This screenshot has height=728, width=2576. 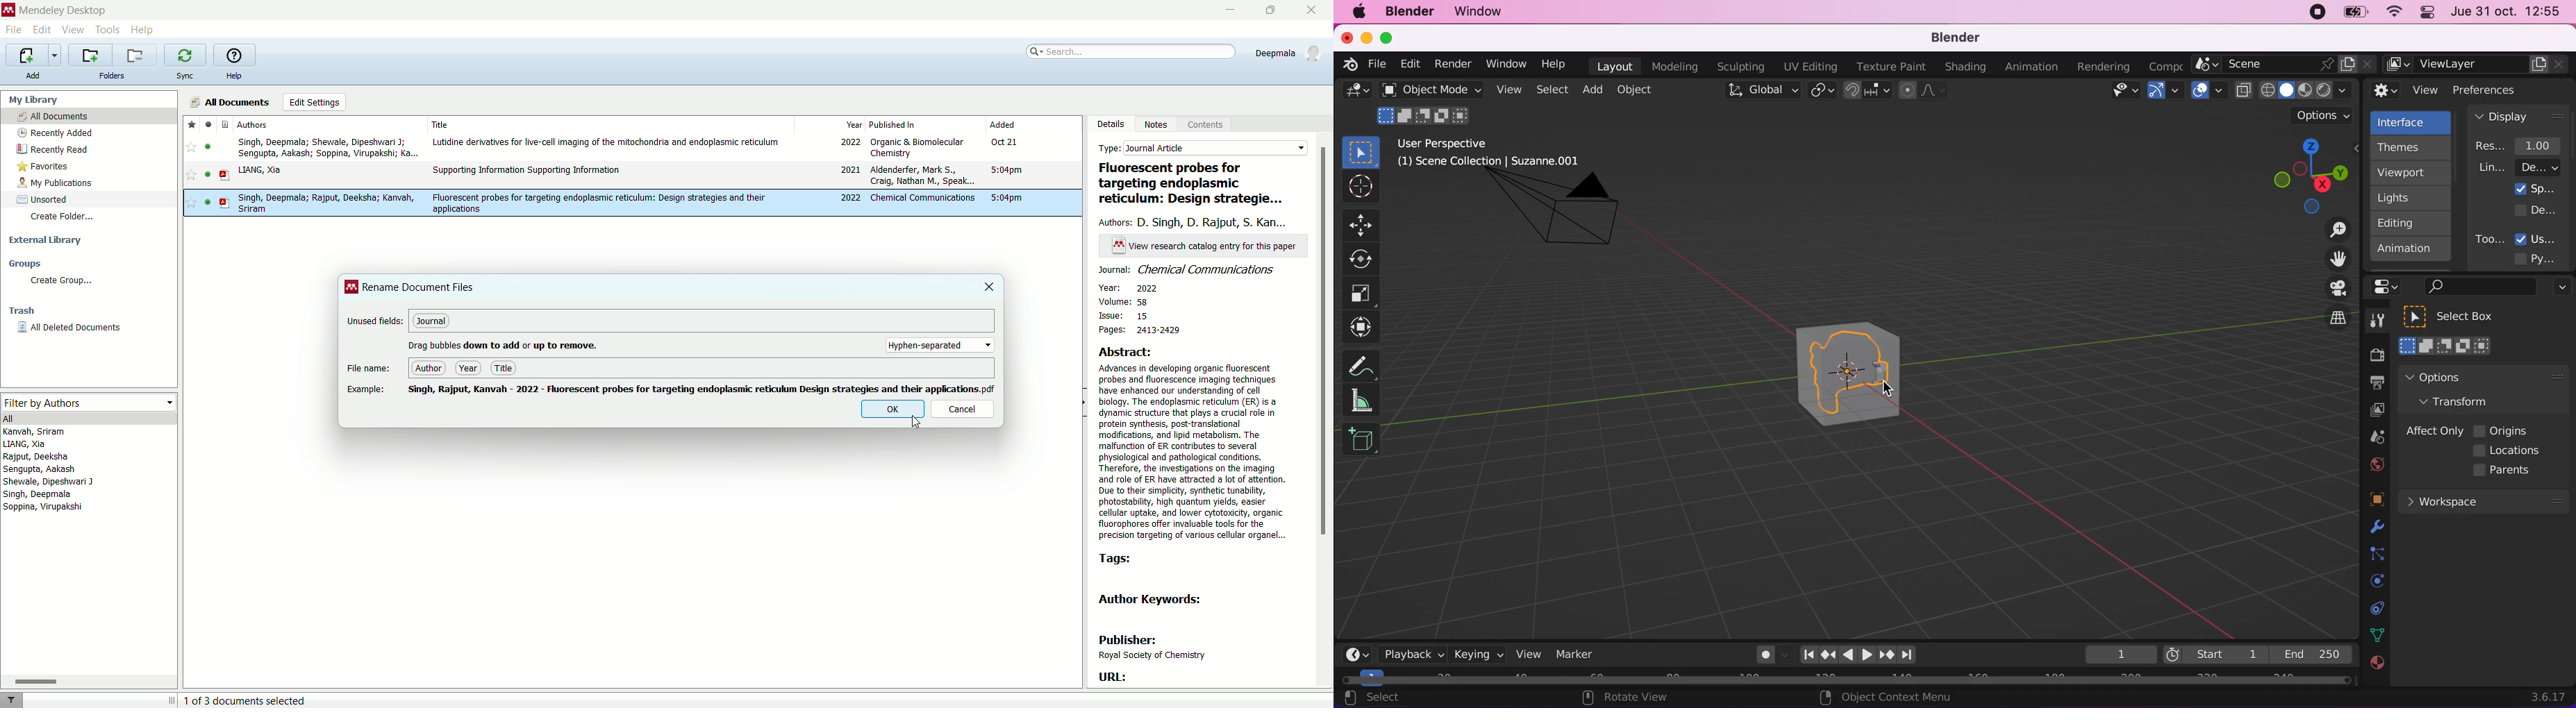 What do you see at coordinates (90, 116) in the screenshot?
I see `all document` at bounding box center [90, 116].